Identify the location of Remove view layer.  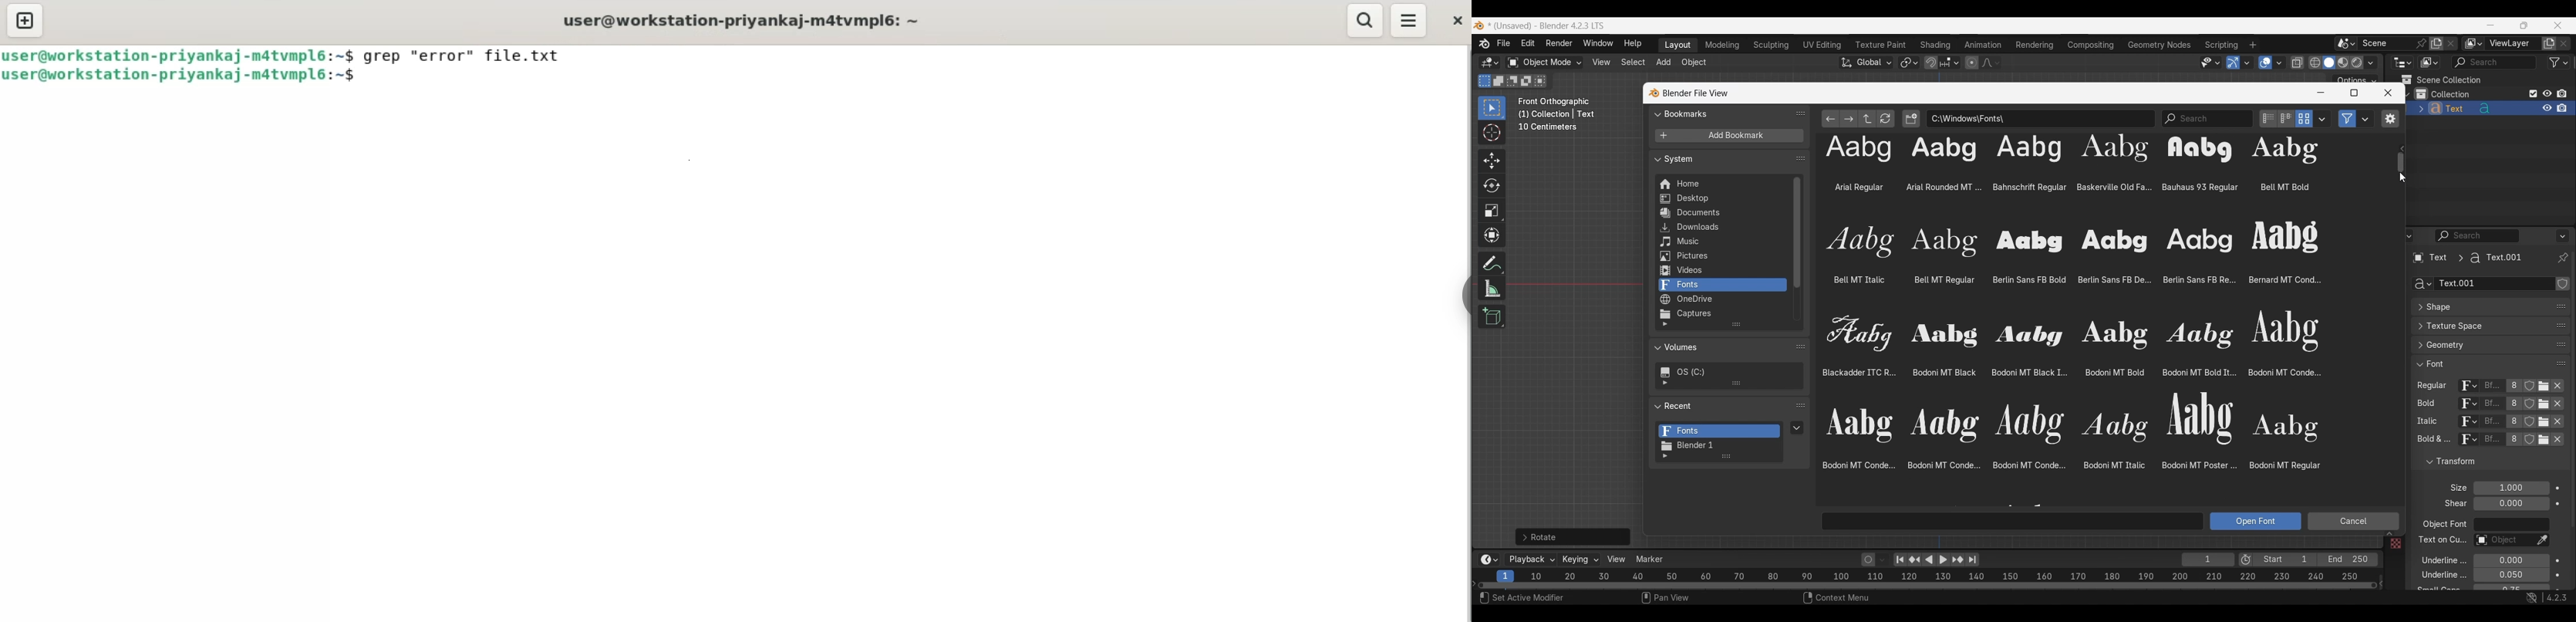
(2565, 43).